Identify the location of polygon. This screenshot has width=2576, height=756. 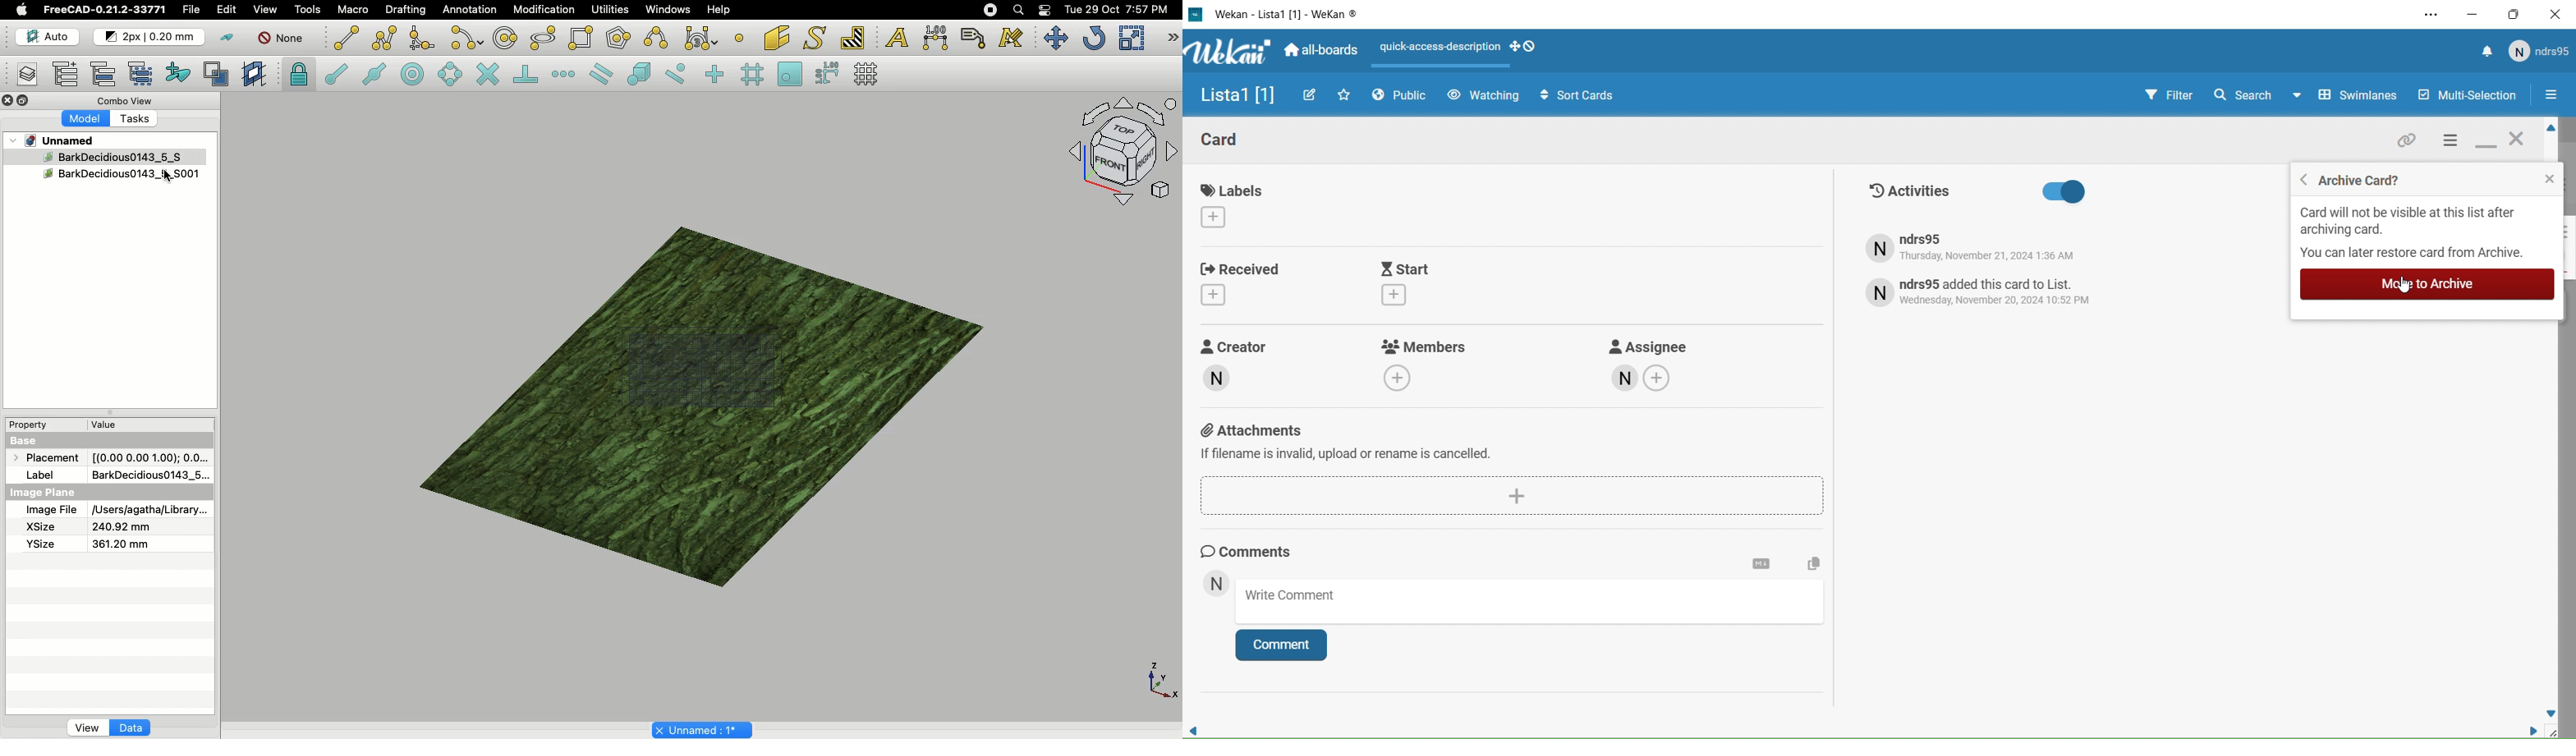
(544, 39).